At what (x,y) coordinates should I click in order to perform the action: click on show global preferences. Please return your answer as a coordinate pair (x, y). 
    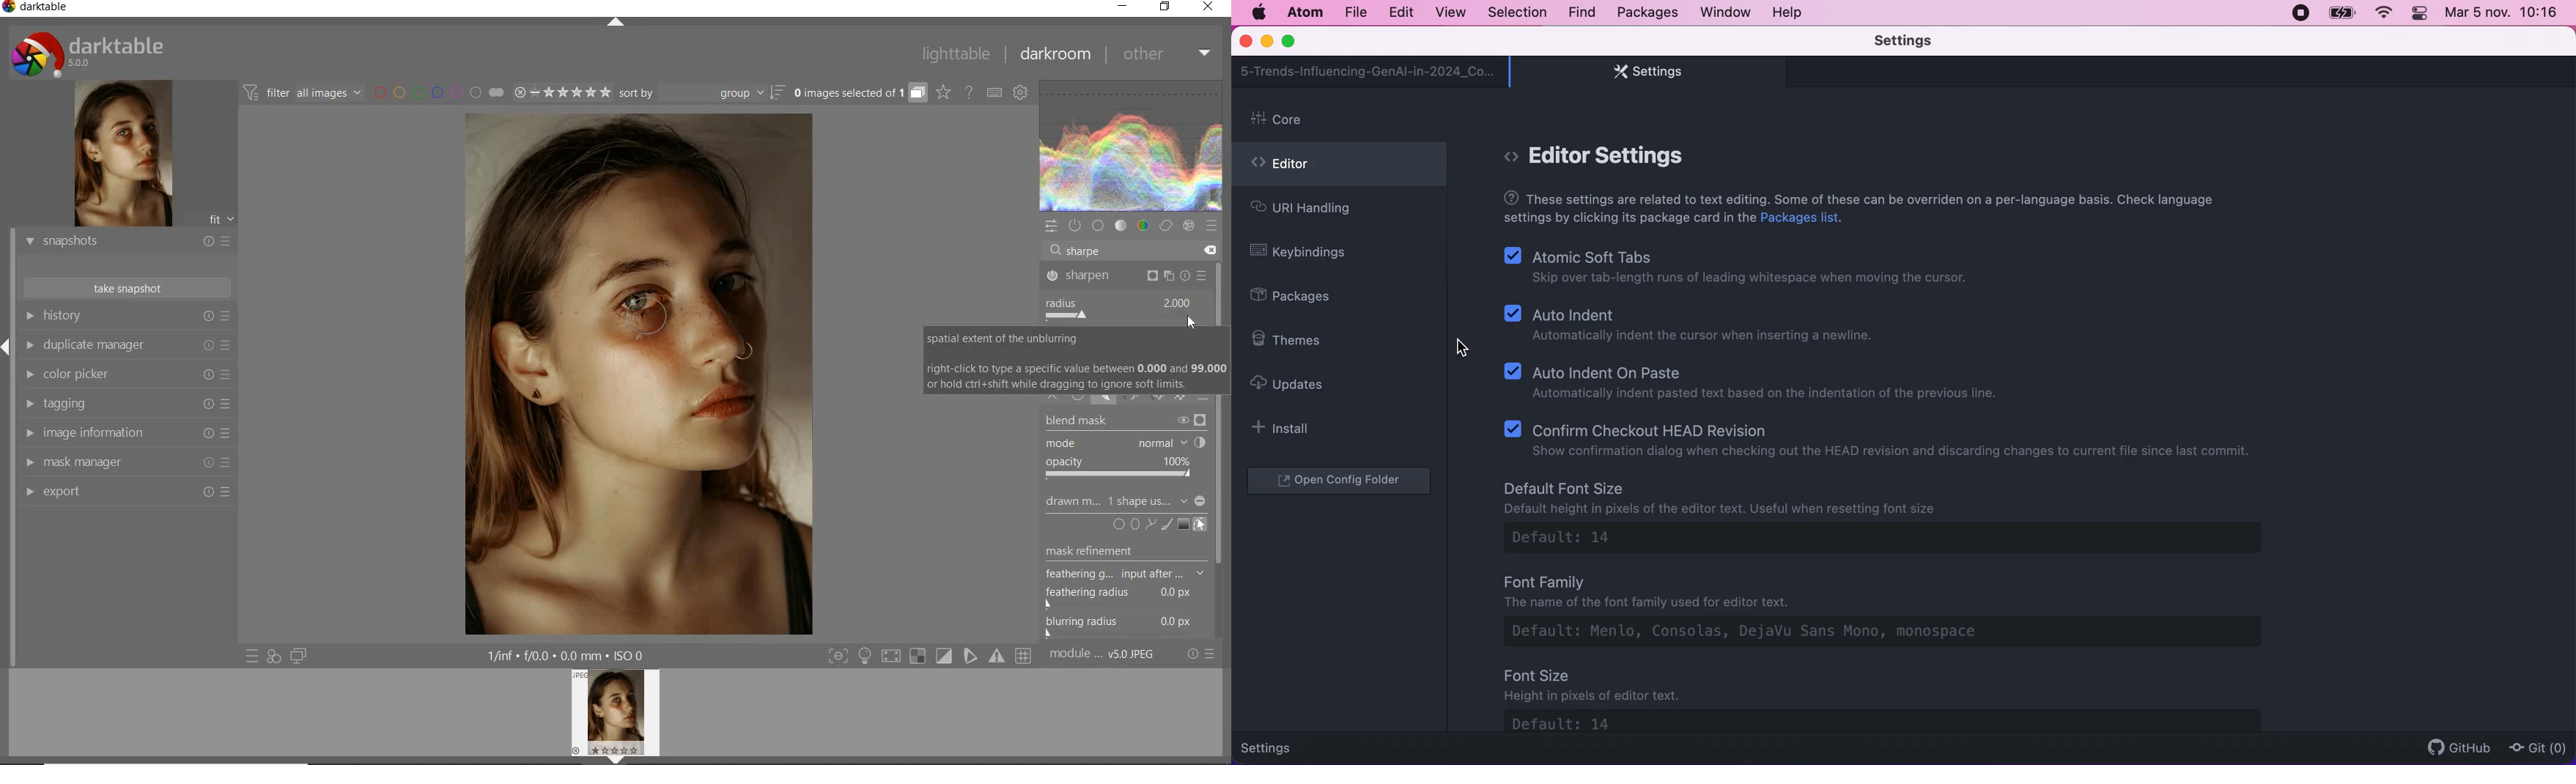
    Looking at the image, I should click on (1022, 94).